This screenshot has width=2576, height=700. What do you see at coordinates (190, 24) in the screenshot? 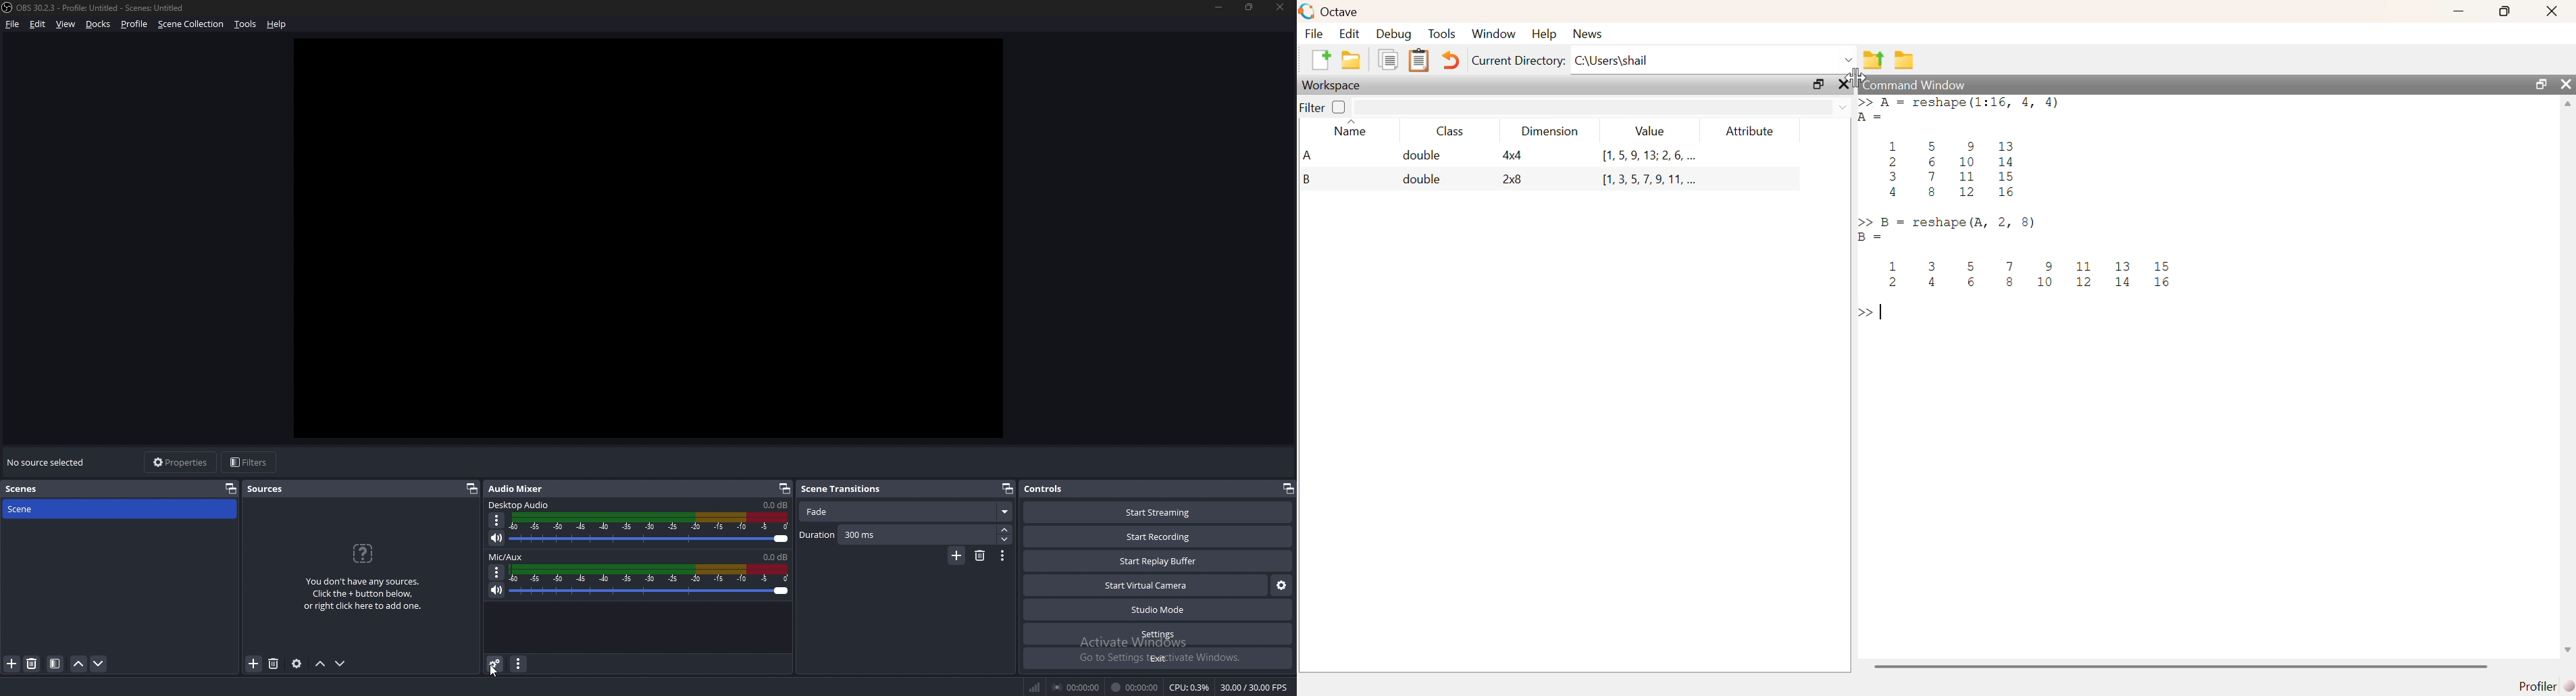
I see `scene collection` at bounding box center [190, 24].